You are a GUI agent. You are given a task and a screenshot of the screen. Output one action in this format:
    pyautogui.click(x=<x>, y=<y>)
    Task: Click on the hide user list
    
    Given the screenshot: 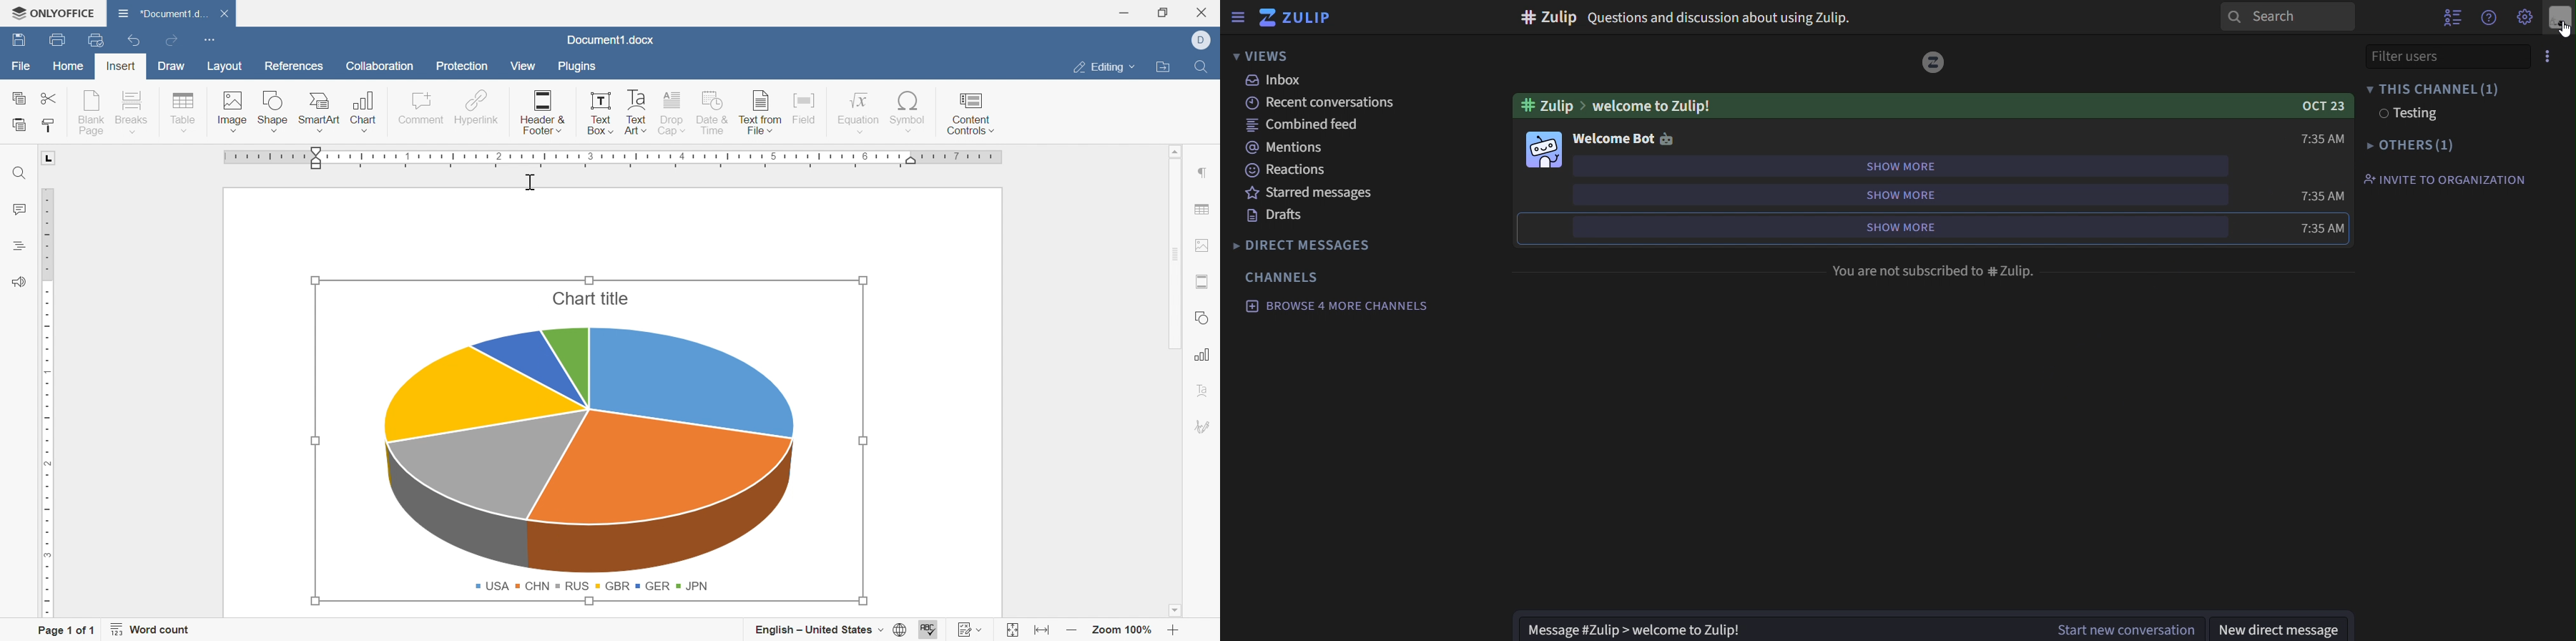 What is the action you would take?
    pyautogui.click(x=2452, y=16)
    